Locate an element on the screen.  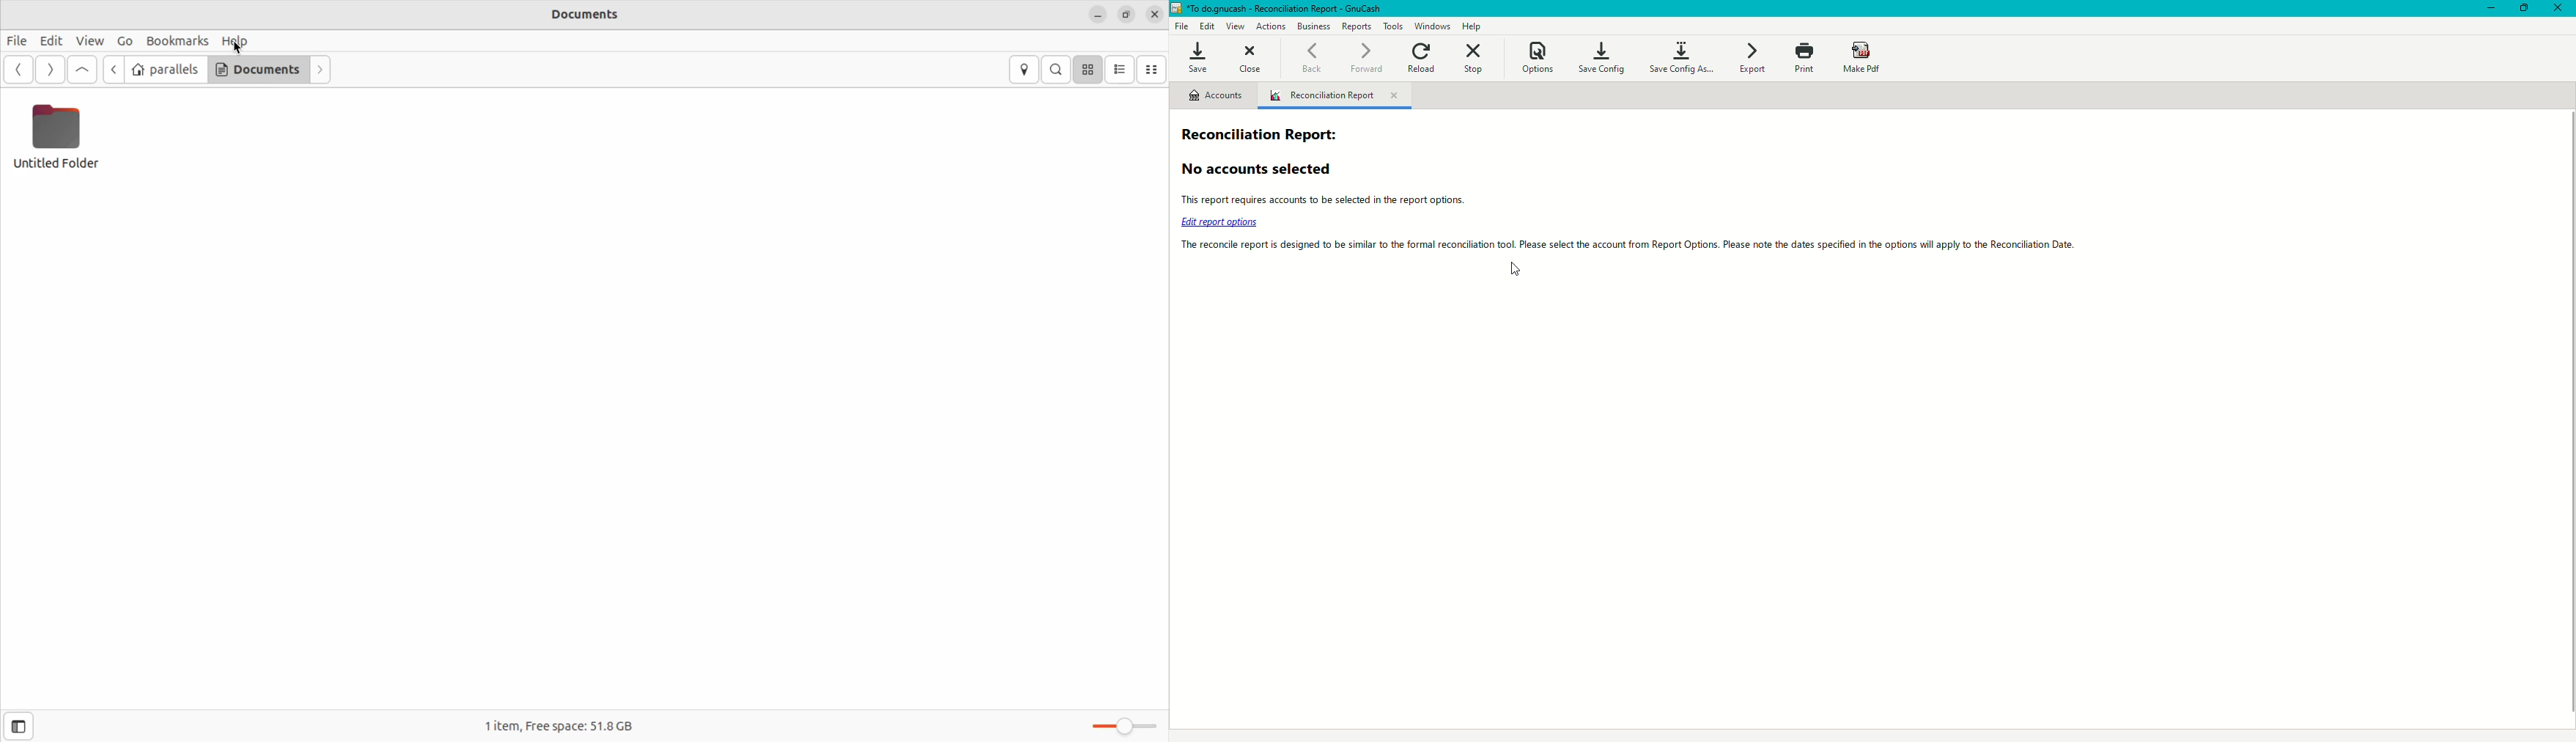
toggle zoom is located at coordinates (1122, 722).